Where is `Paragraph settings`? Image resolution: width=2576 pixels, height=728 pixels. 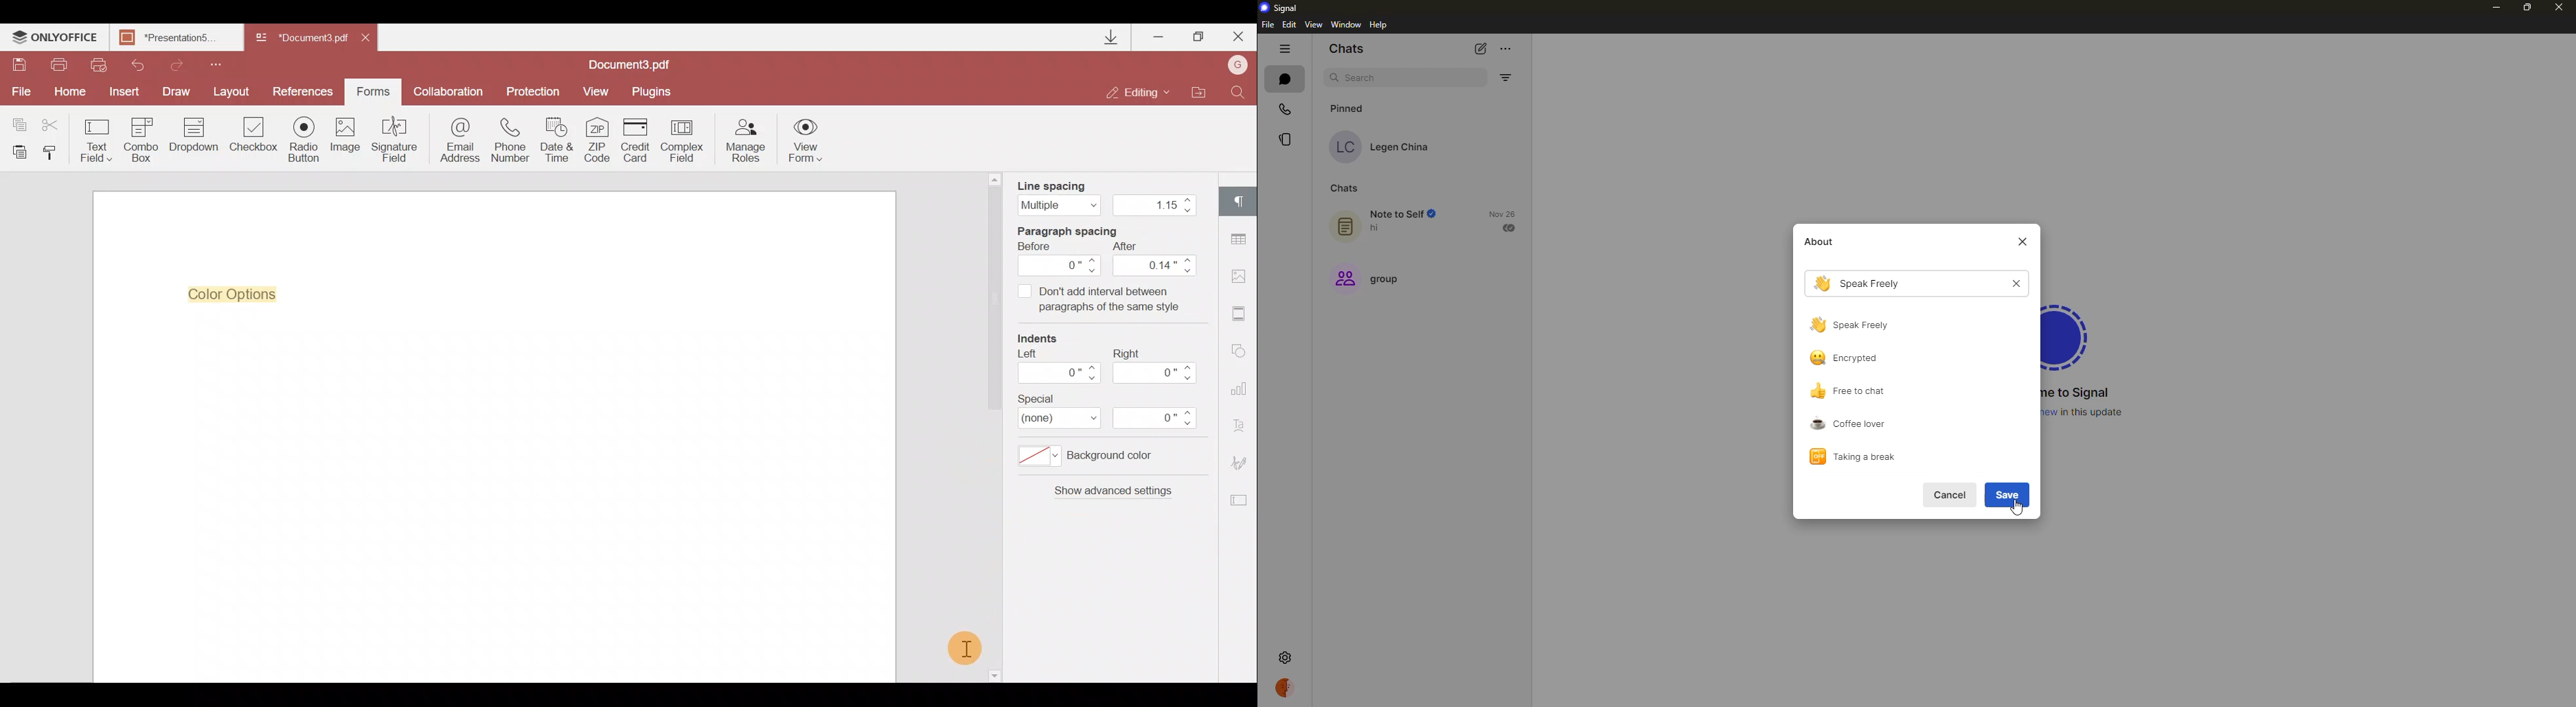
Paragraph settings is located at coordinates (1239, 200).